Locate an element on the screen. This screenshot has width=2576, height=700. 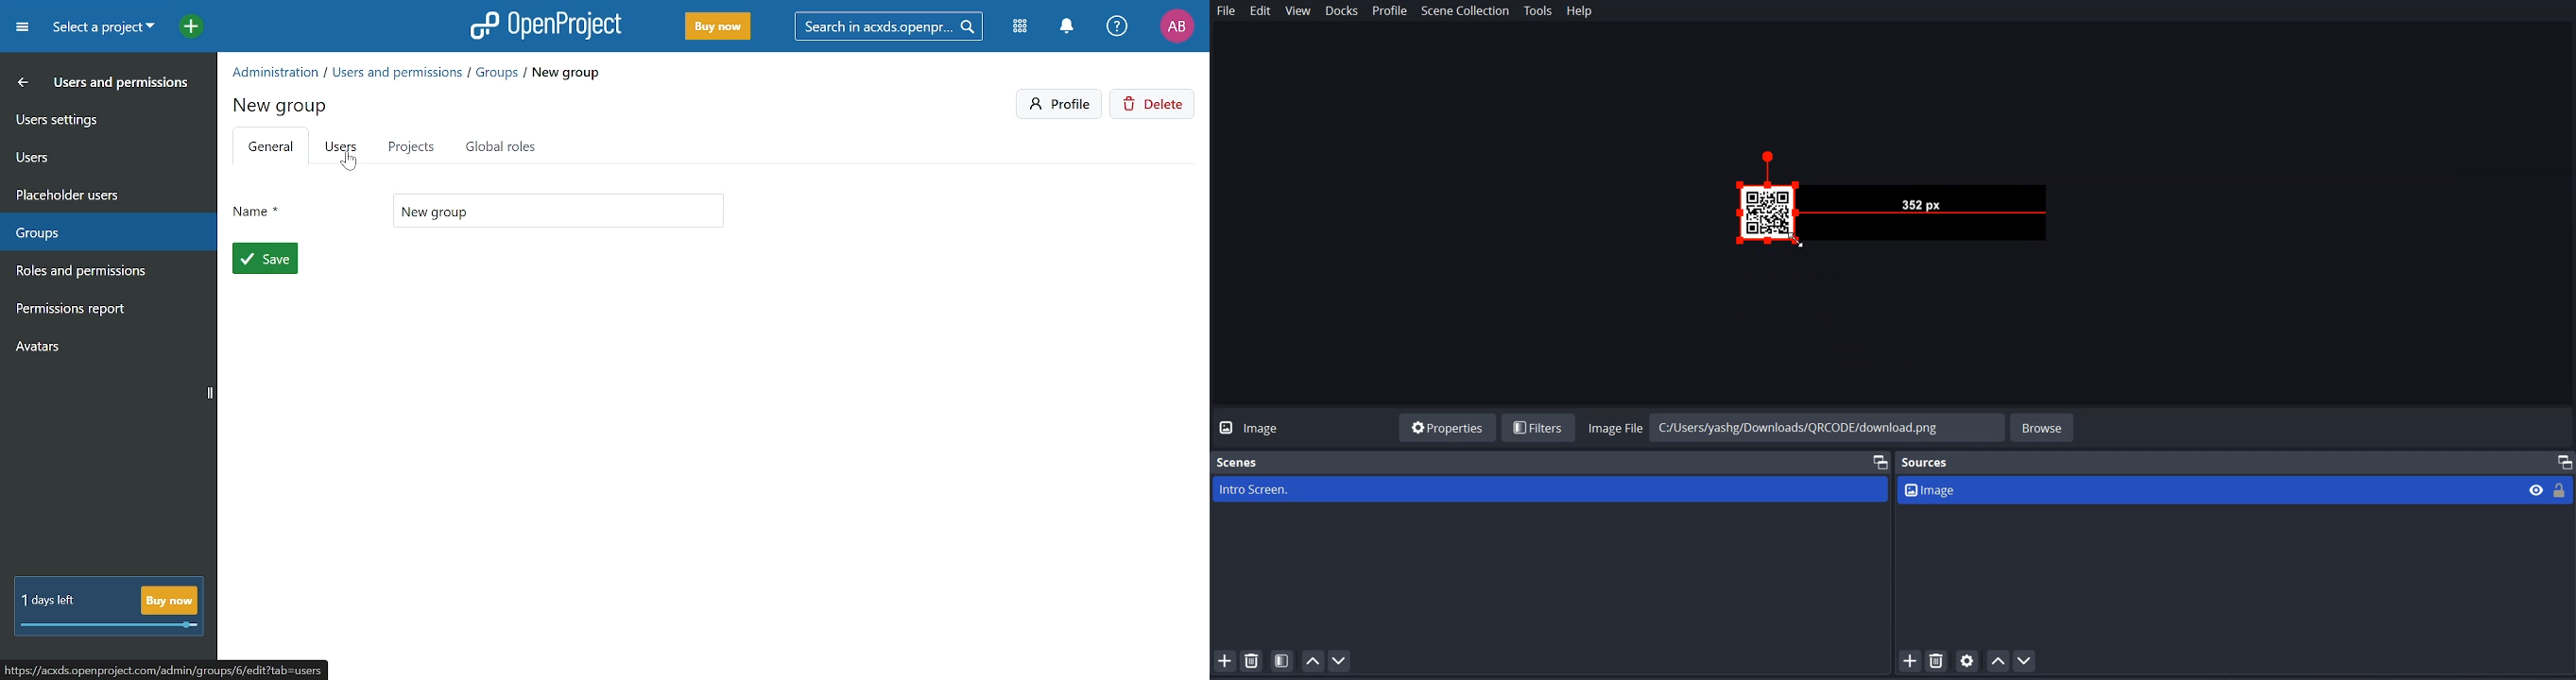
Logo is located at coordinates (1254, 427).